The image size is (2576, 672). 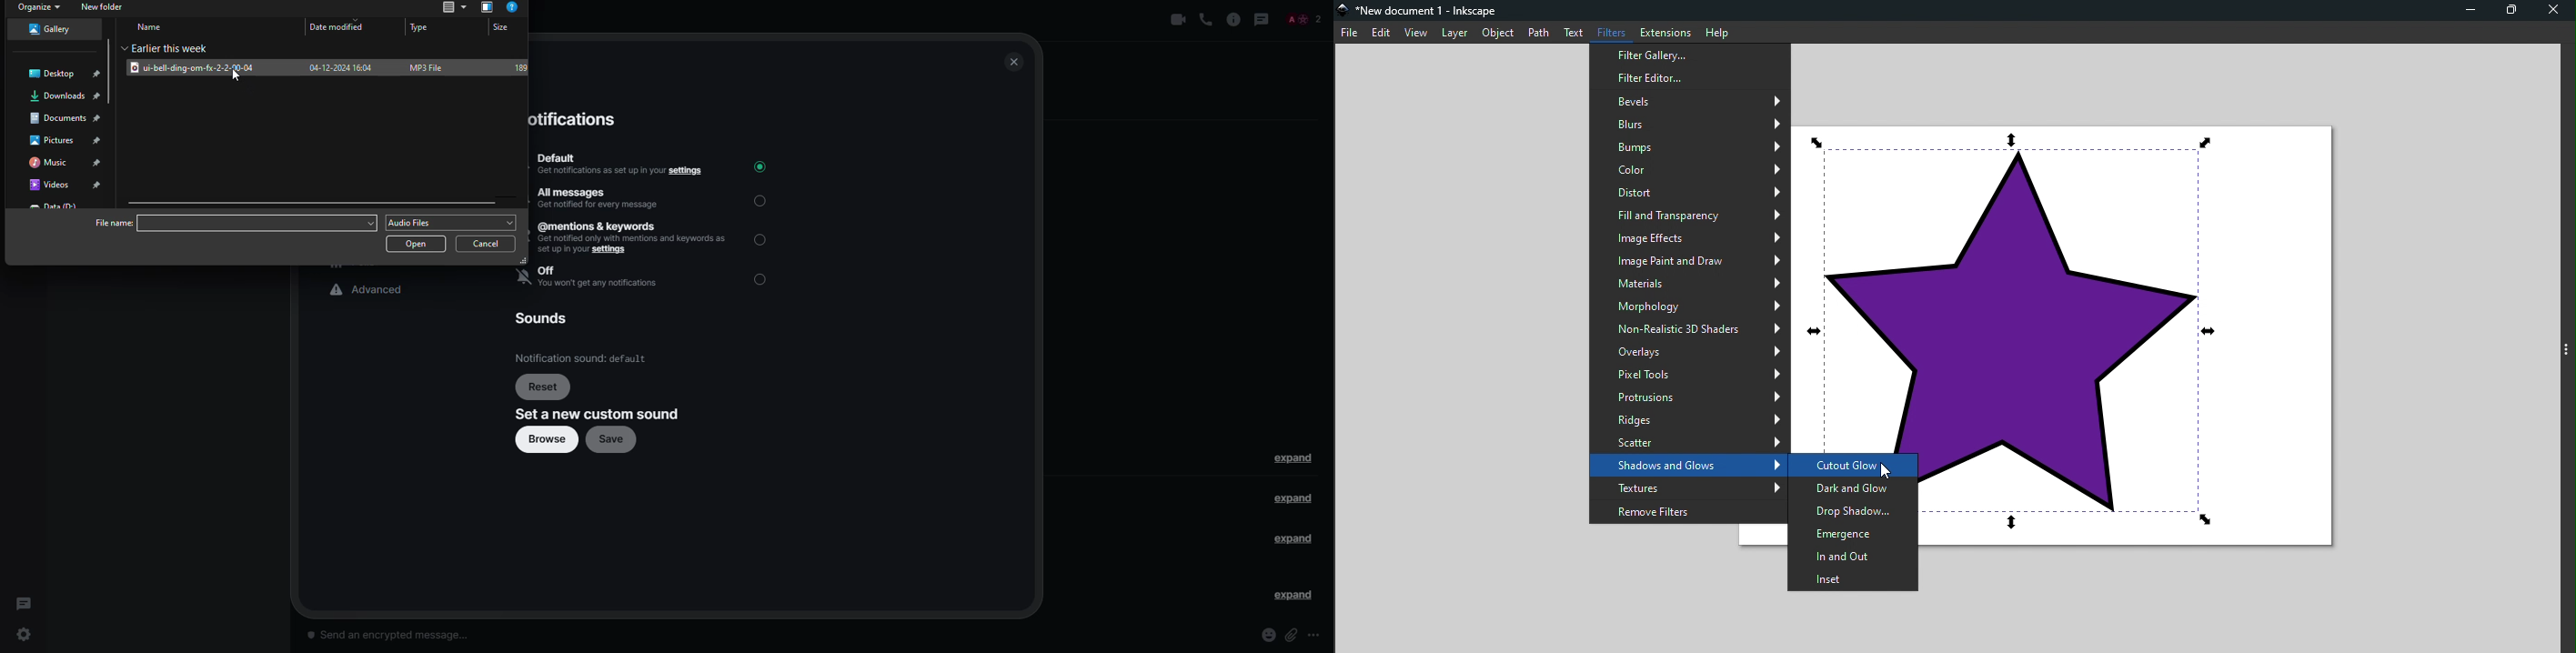 I want to click on Gallery, so click(x=54, y=30).